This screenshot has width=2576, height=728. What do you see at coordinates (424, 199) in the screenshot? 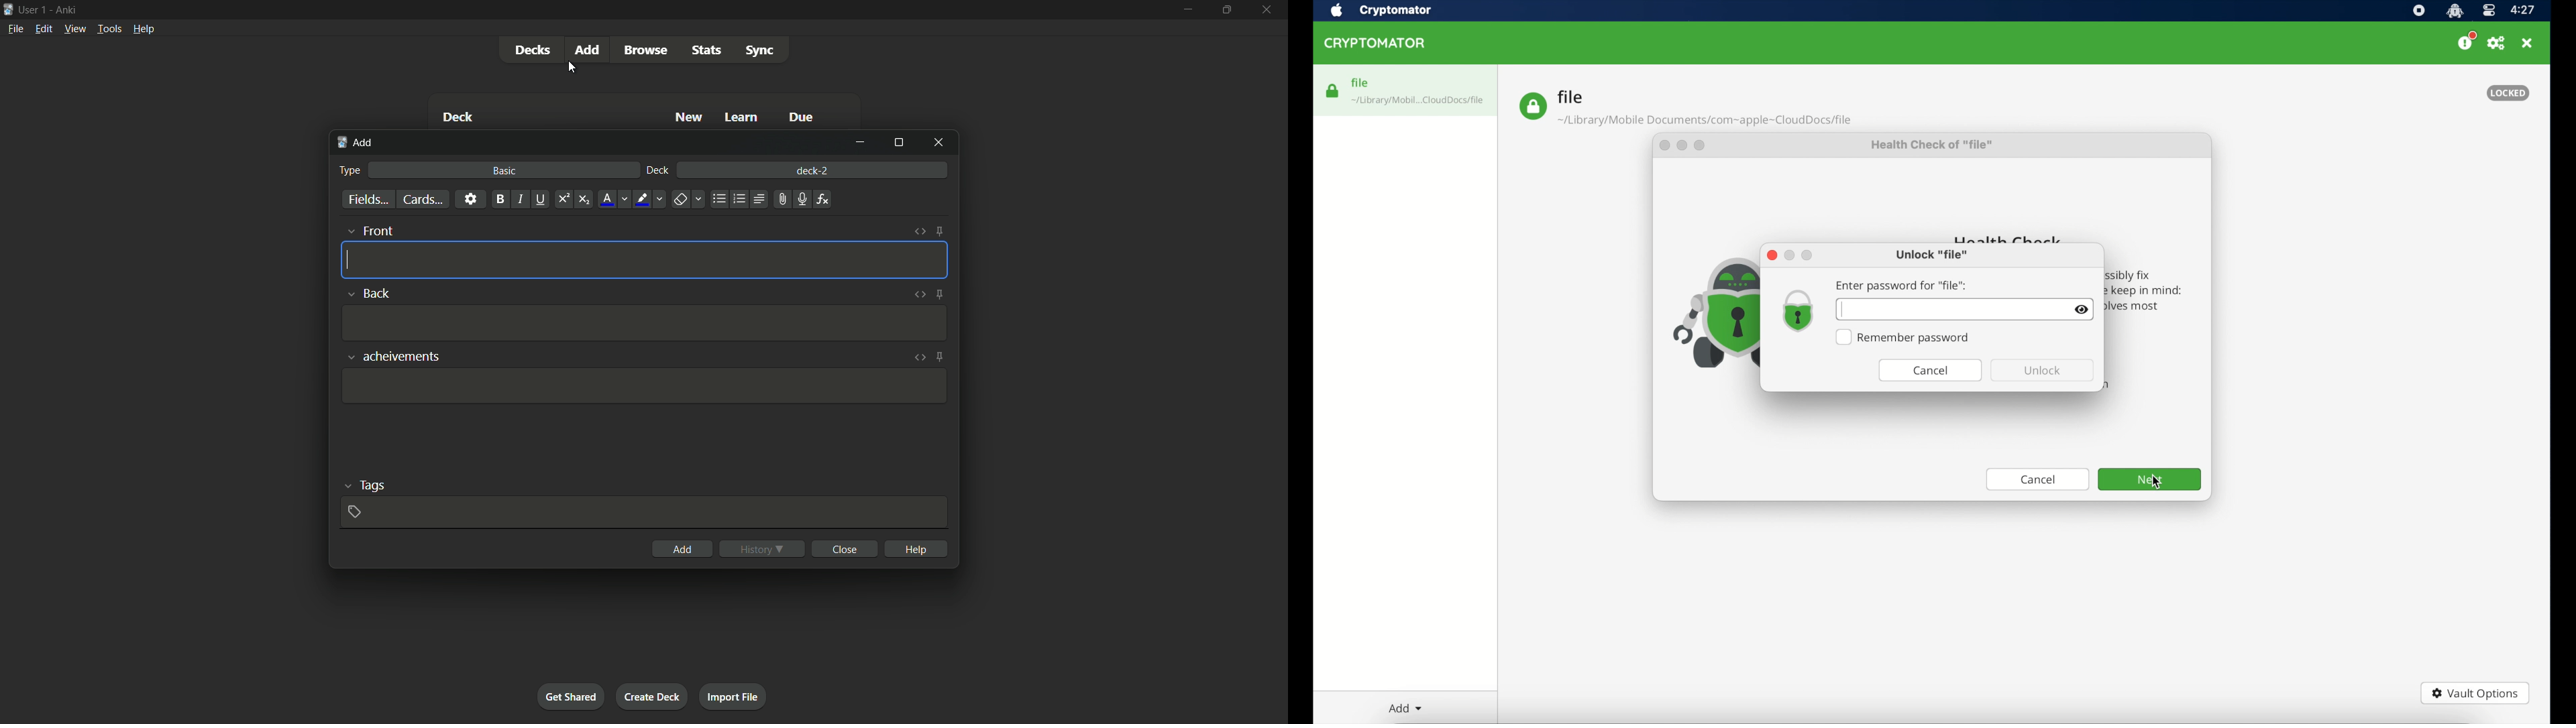
I see `cards` at bounding box center [424, 199].